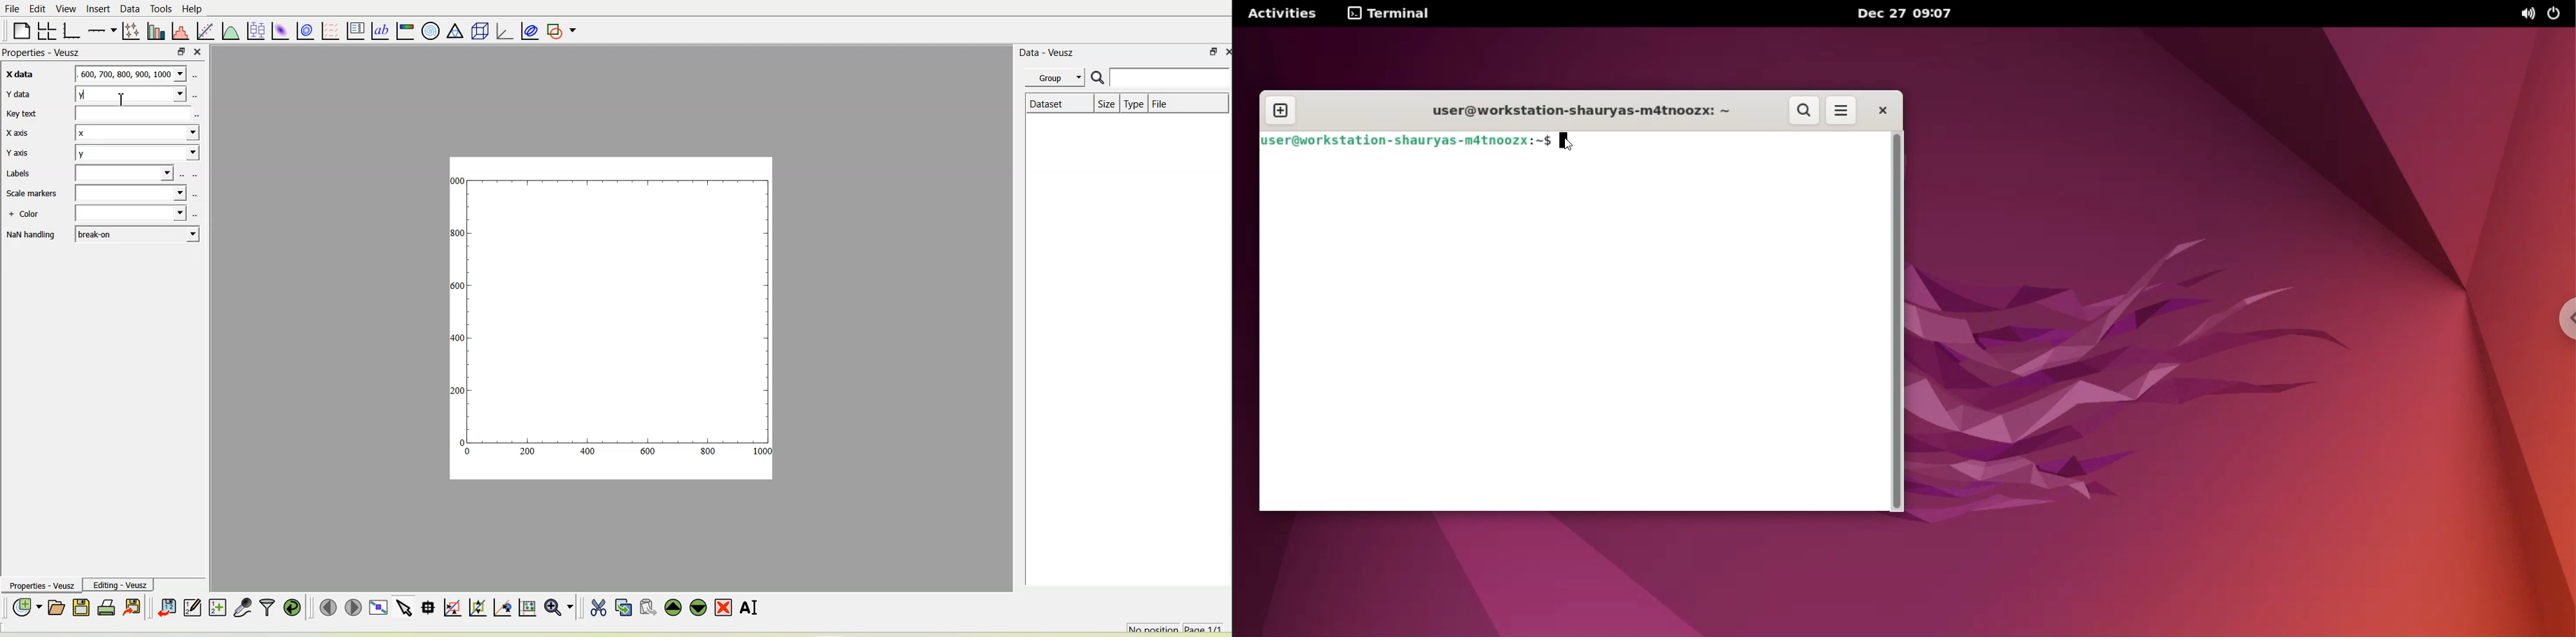  I want to click on close, so click(1224, 51).